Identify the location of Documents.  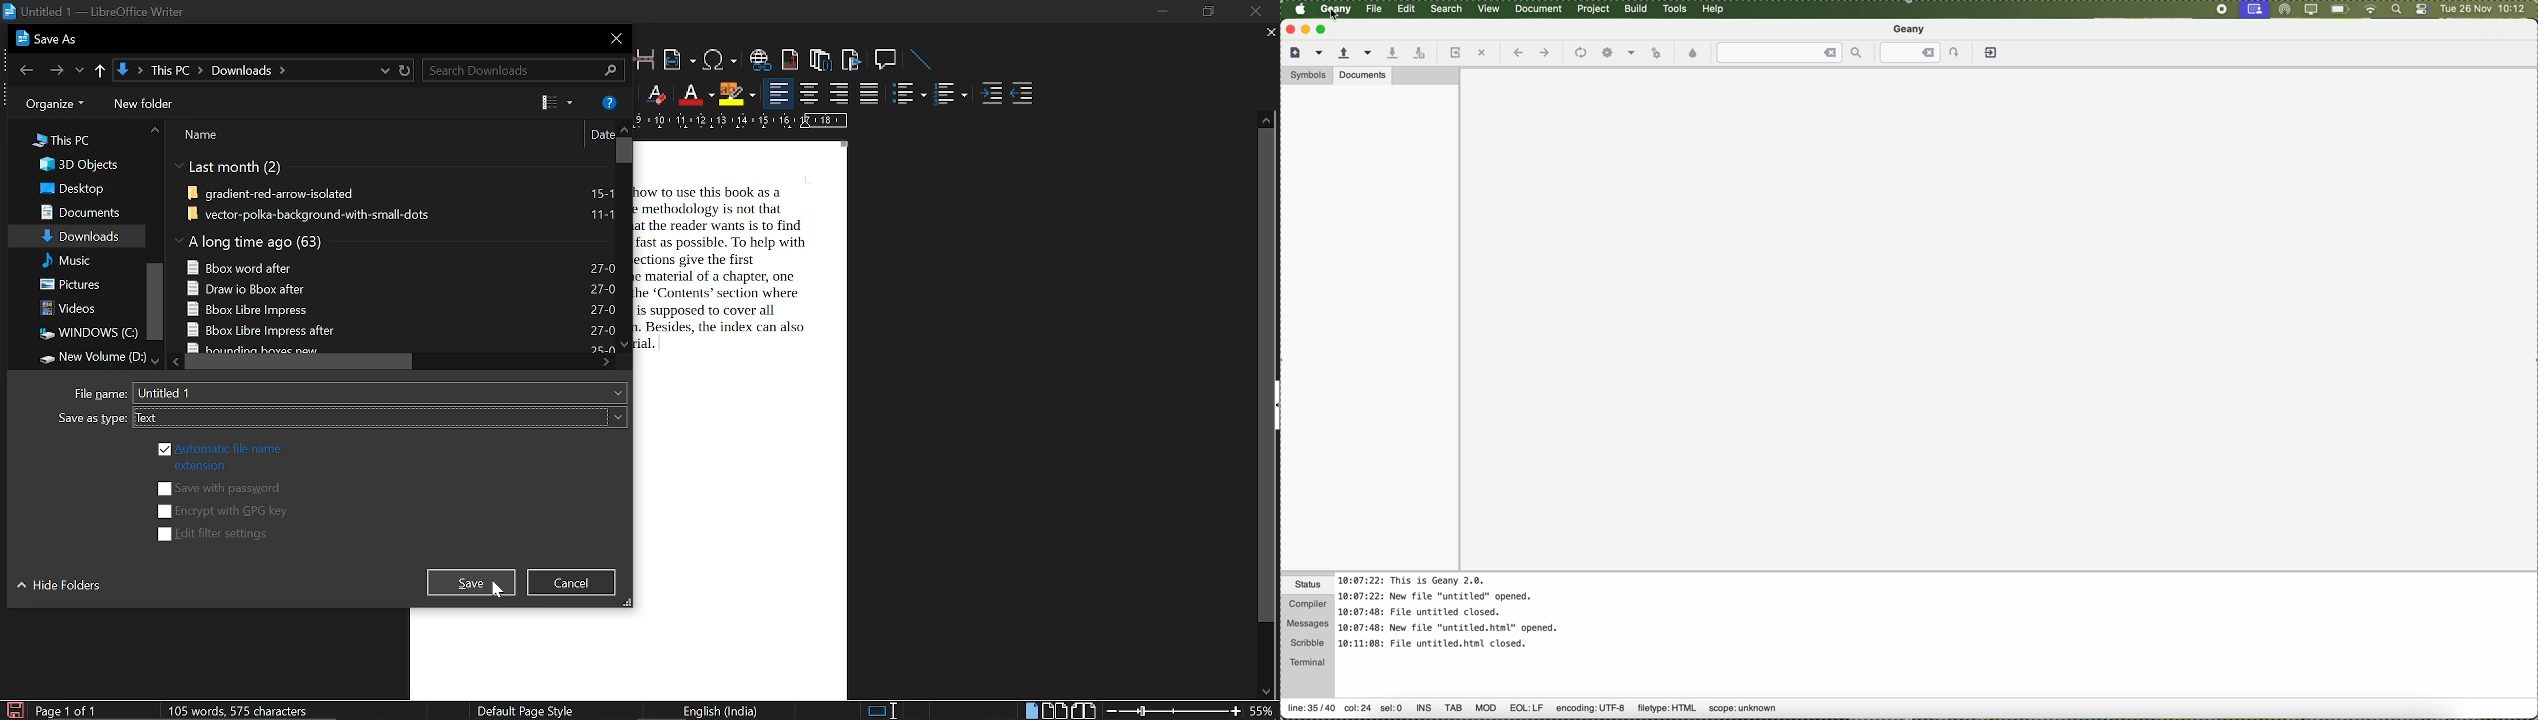
(78, 211).